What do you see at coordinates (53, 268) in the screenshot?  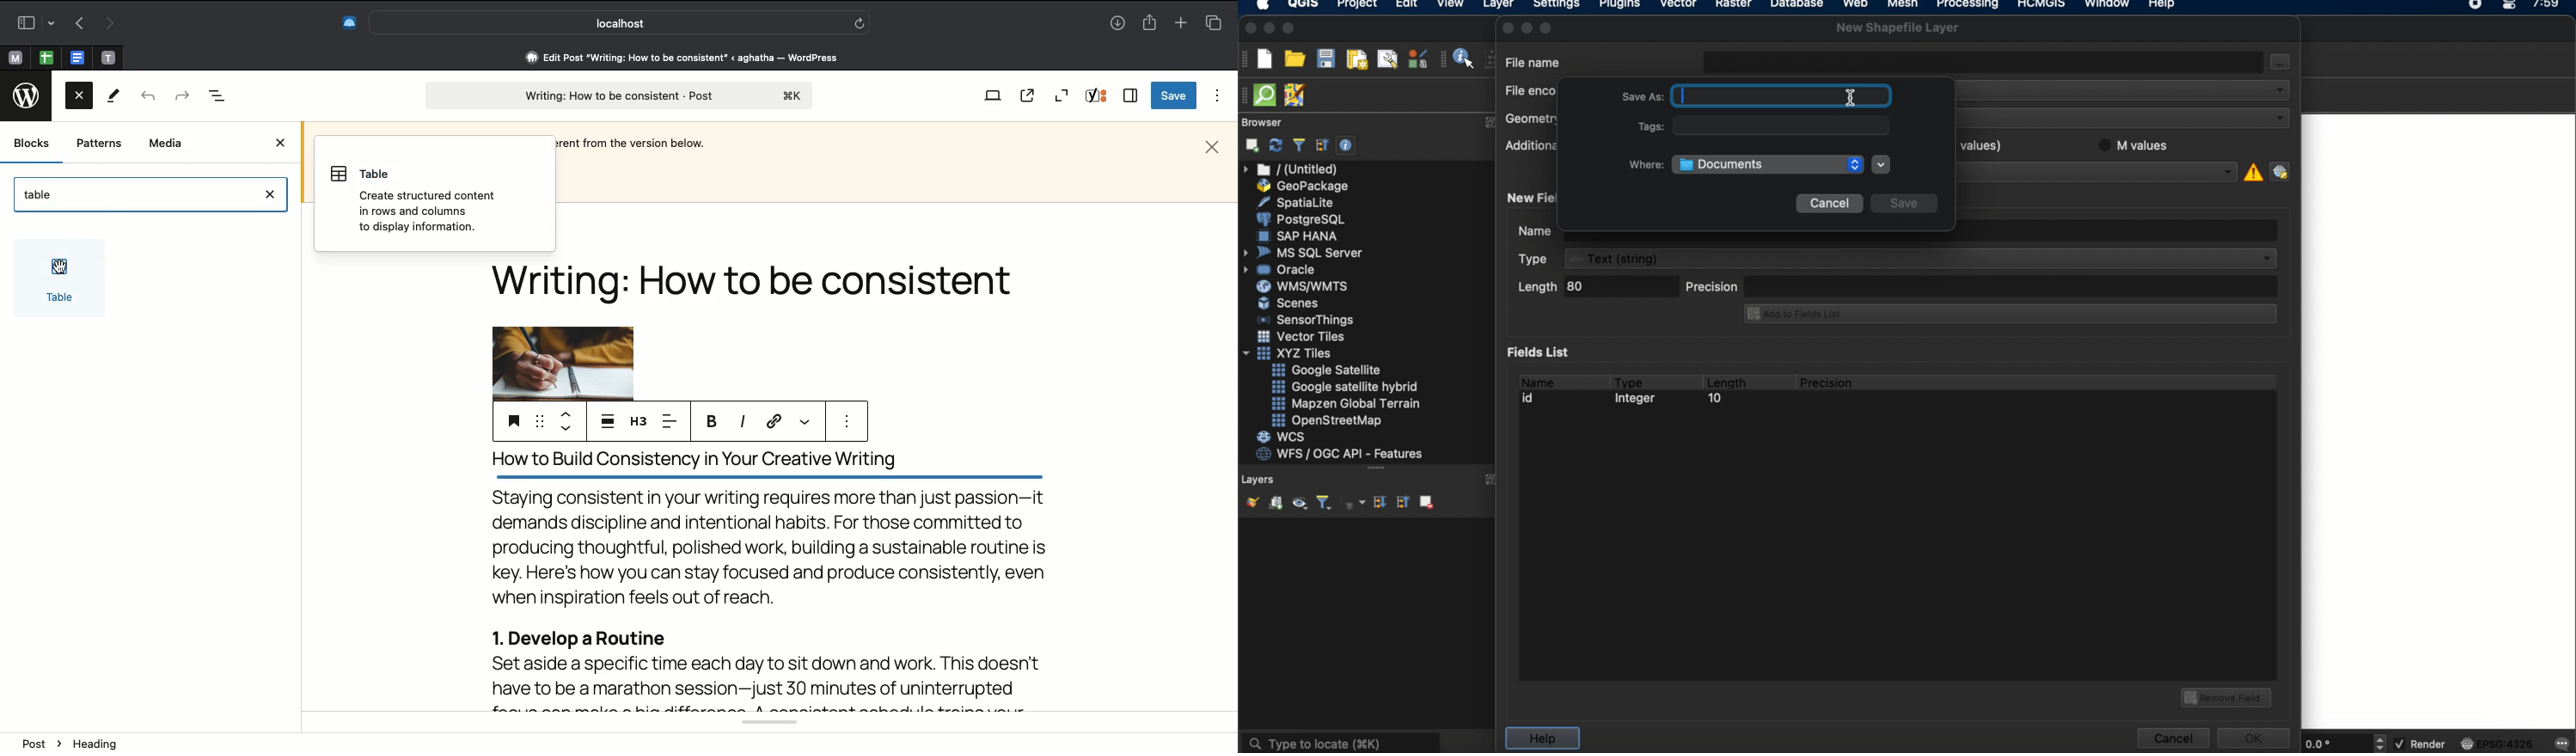 I see `cursor` at bounding box center [53, 268].